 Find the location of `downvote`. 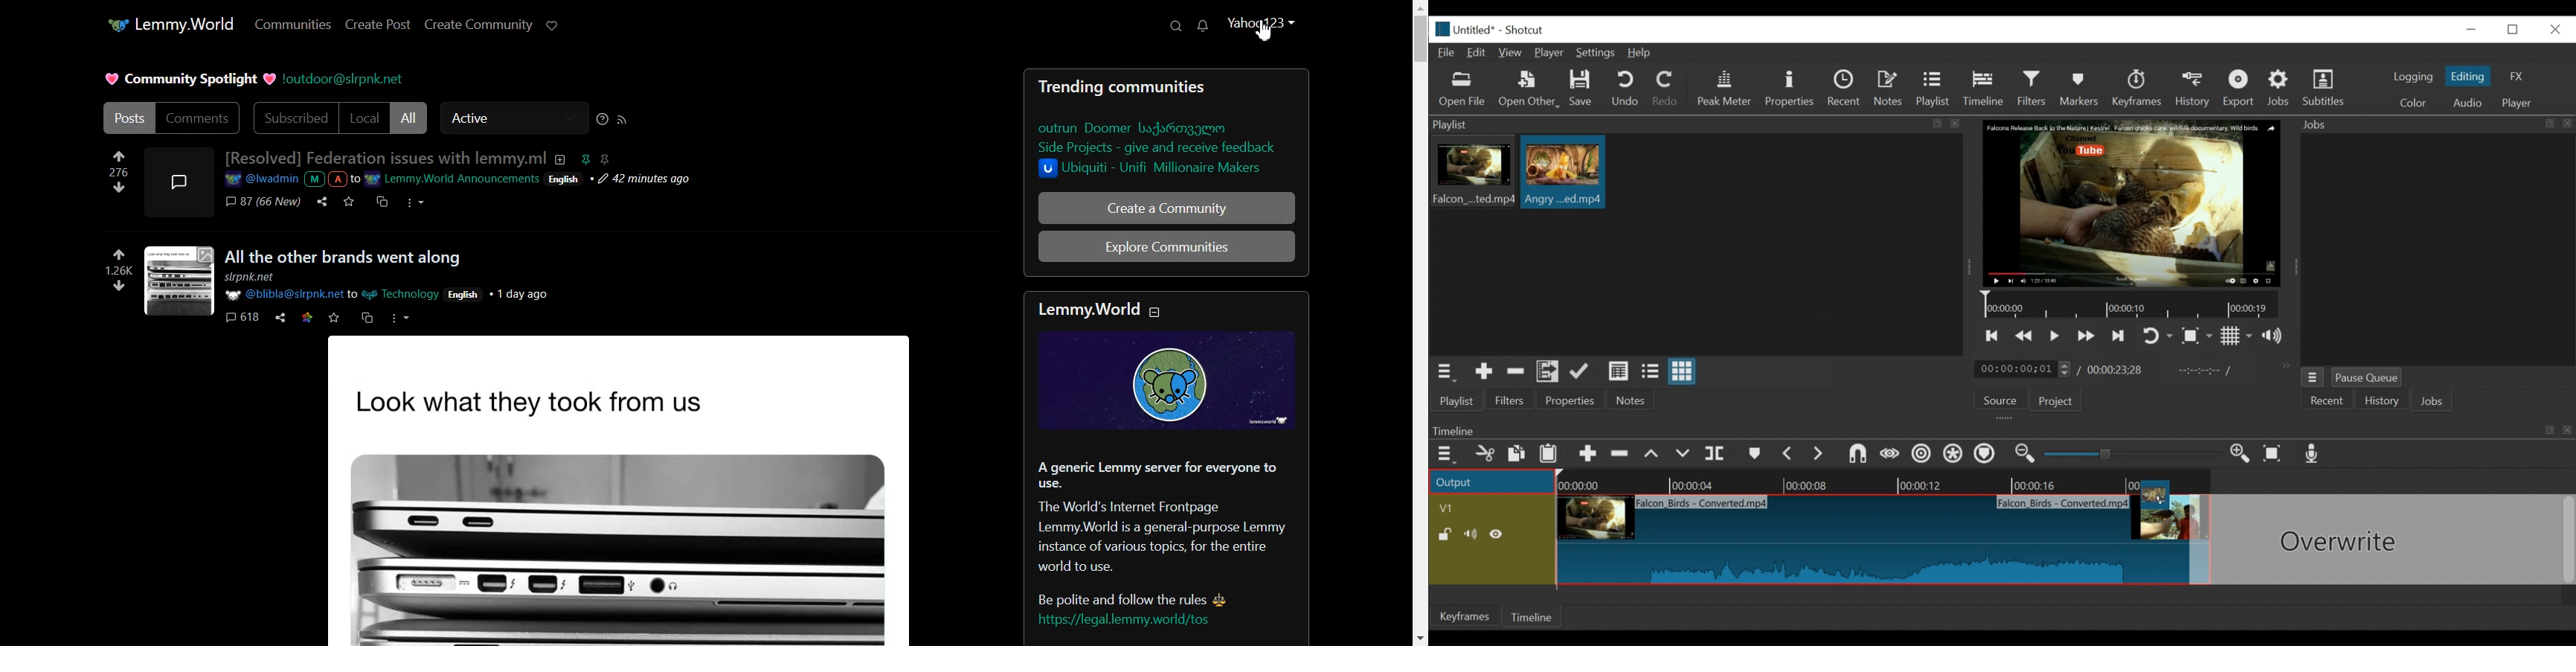

downvote is located at coordinates (118, 287).